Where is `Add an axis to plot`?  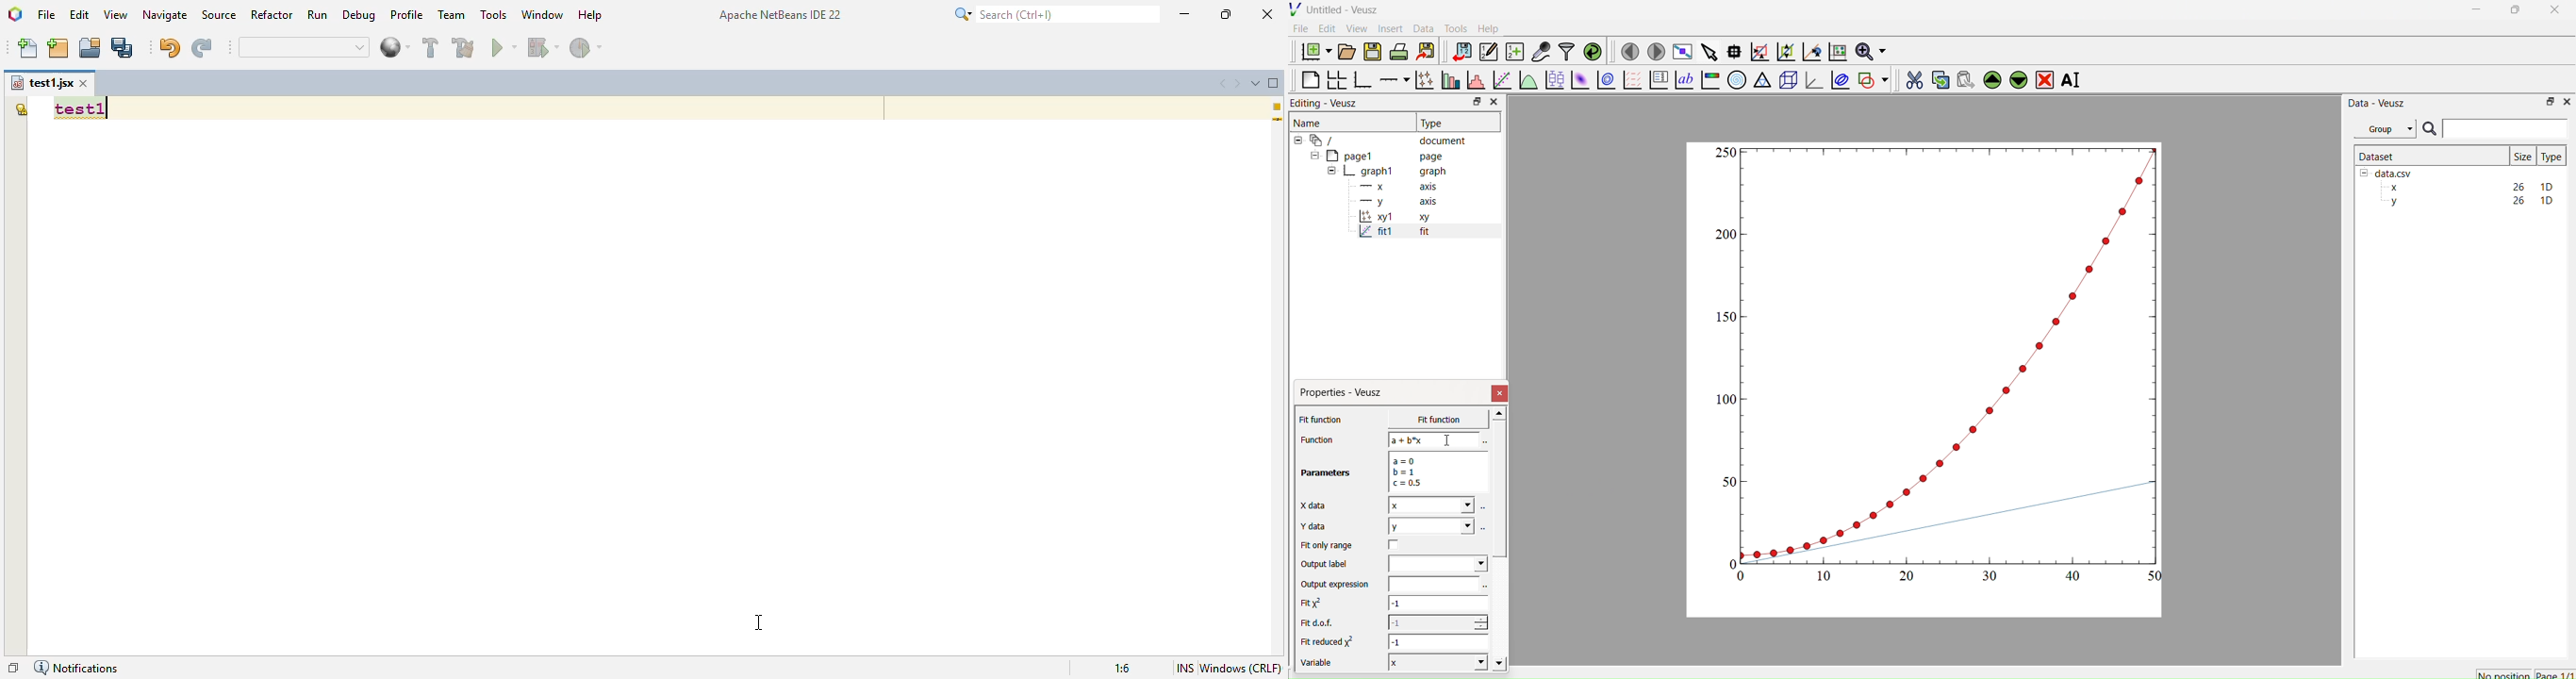 Add an axis to plot is located at coordinates (1391, 79).